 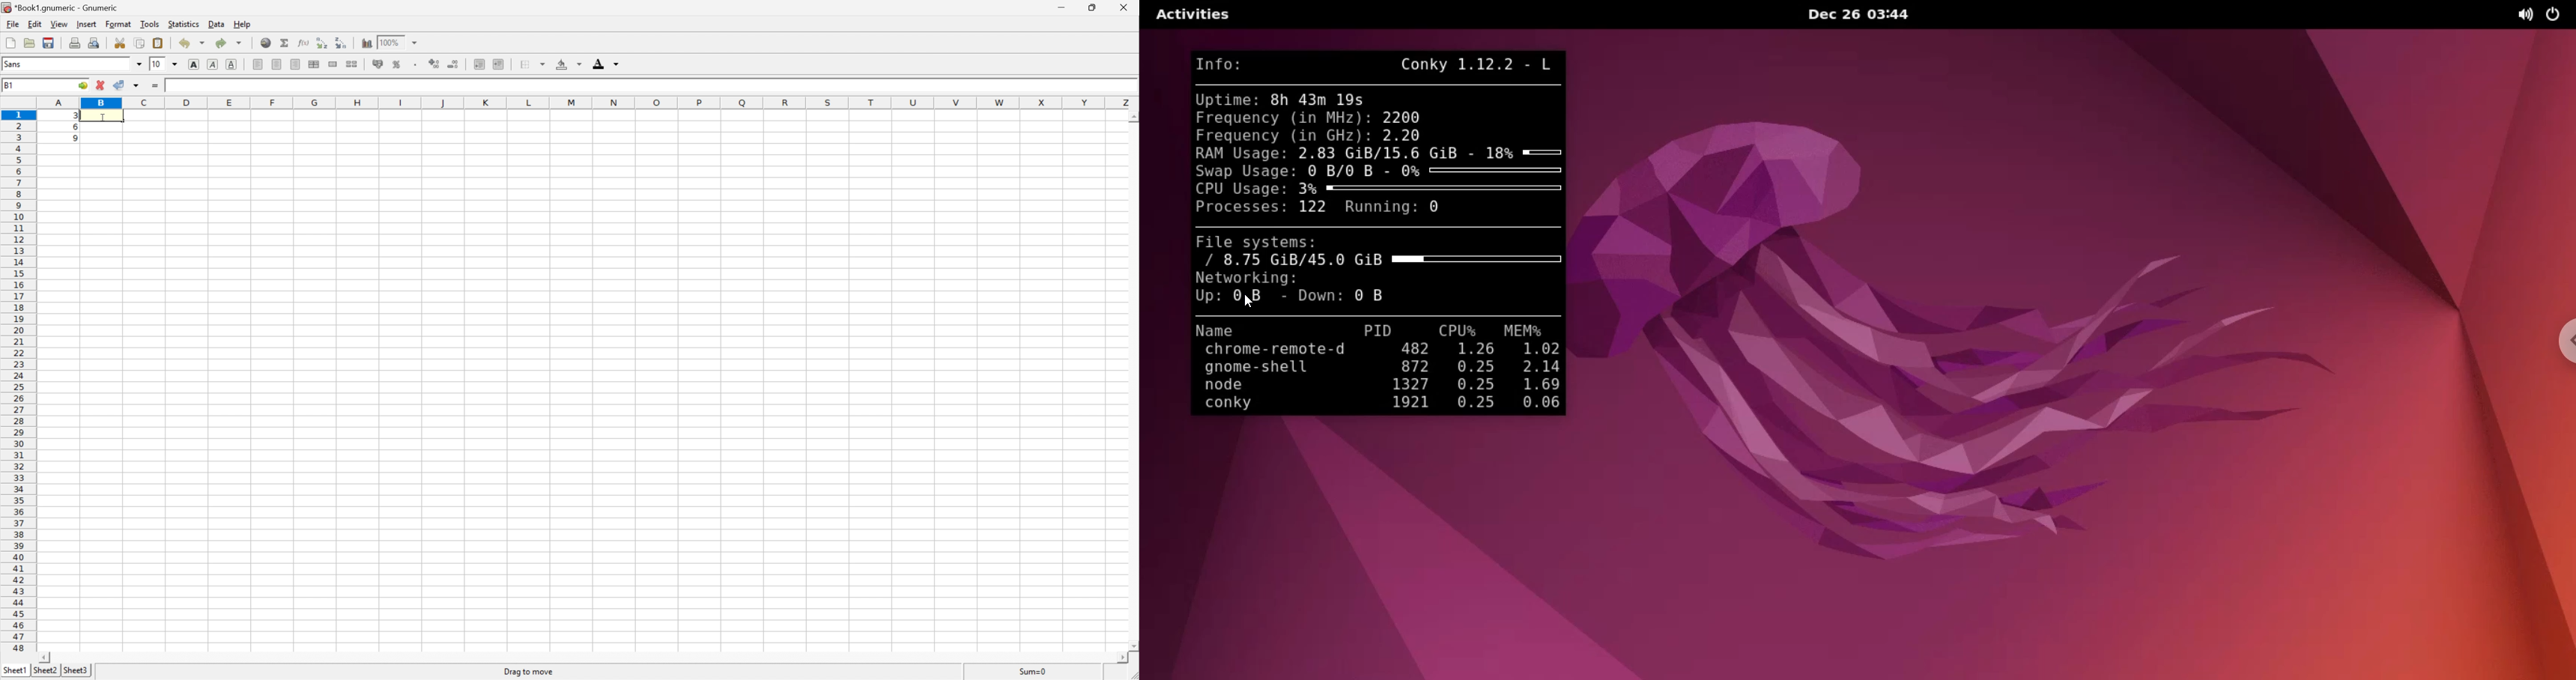 I want to click on Go to, so click(x=83, y=85).